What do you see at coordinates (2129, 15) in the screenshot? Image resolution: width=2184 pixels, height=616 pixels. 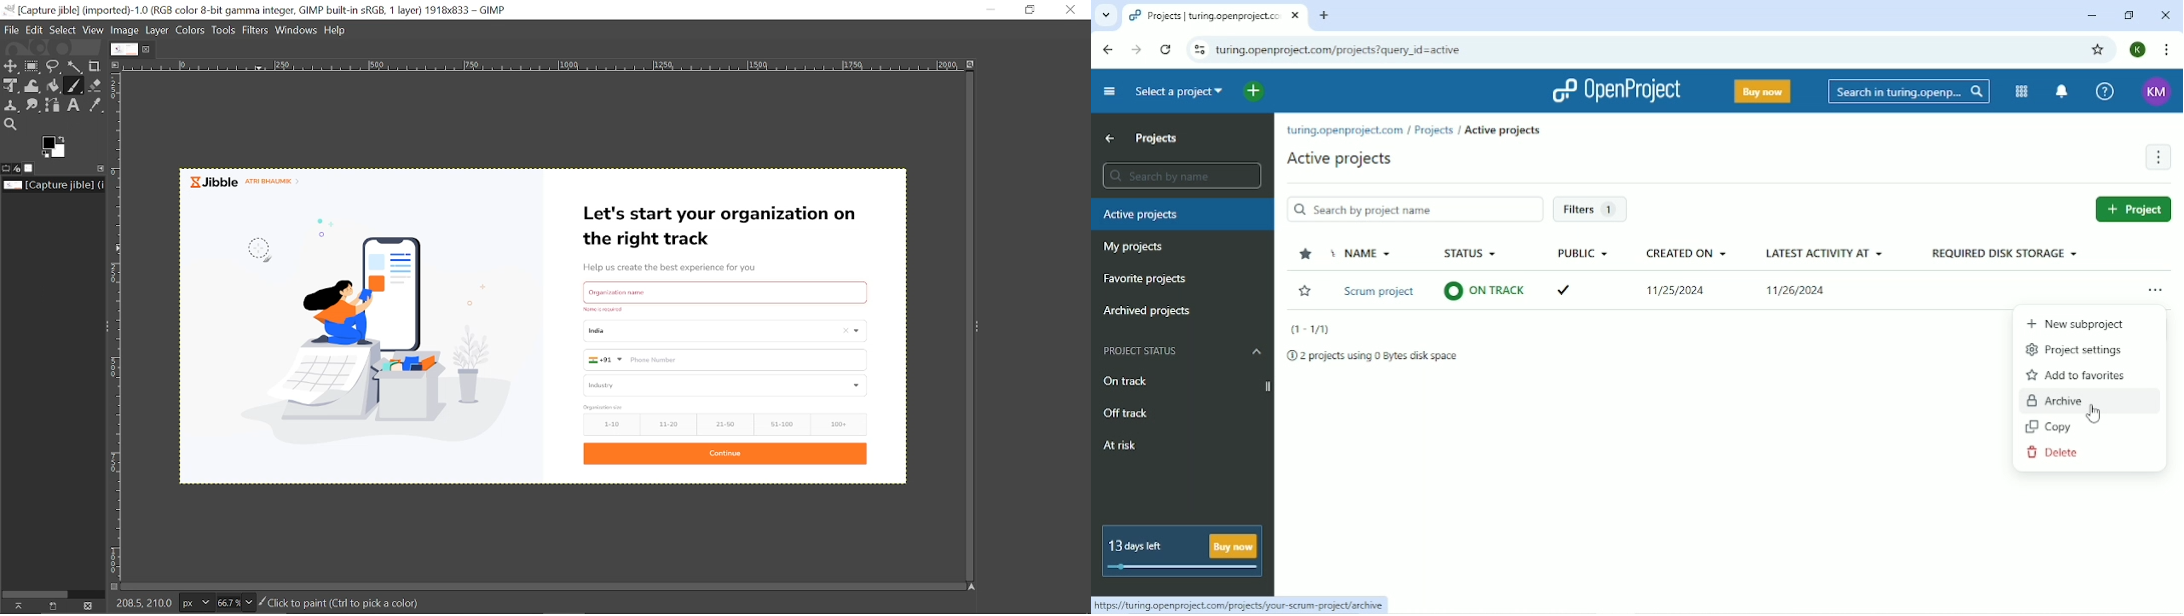 I see `Window size toggle` at bounding box center [2129, 15].